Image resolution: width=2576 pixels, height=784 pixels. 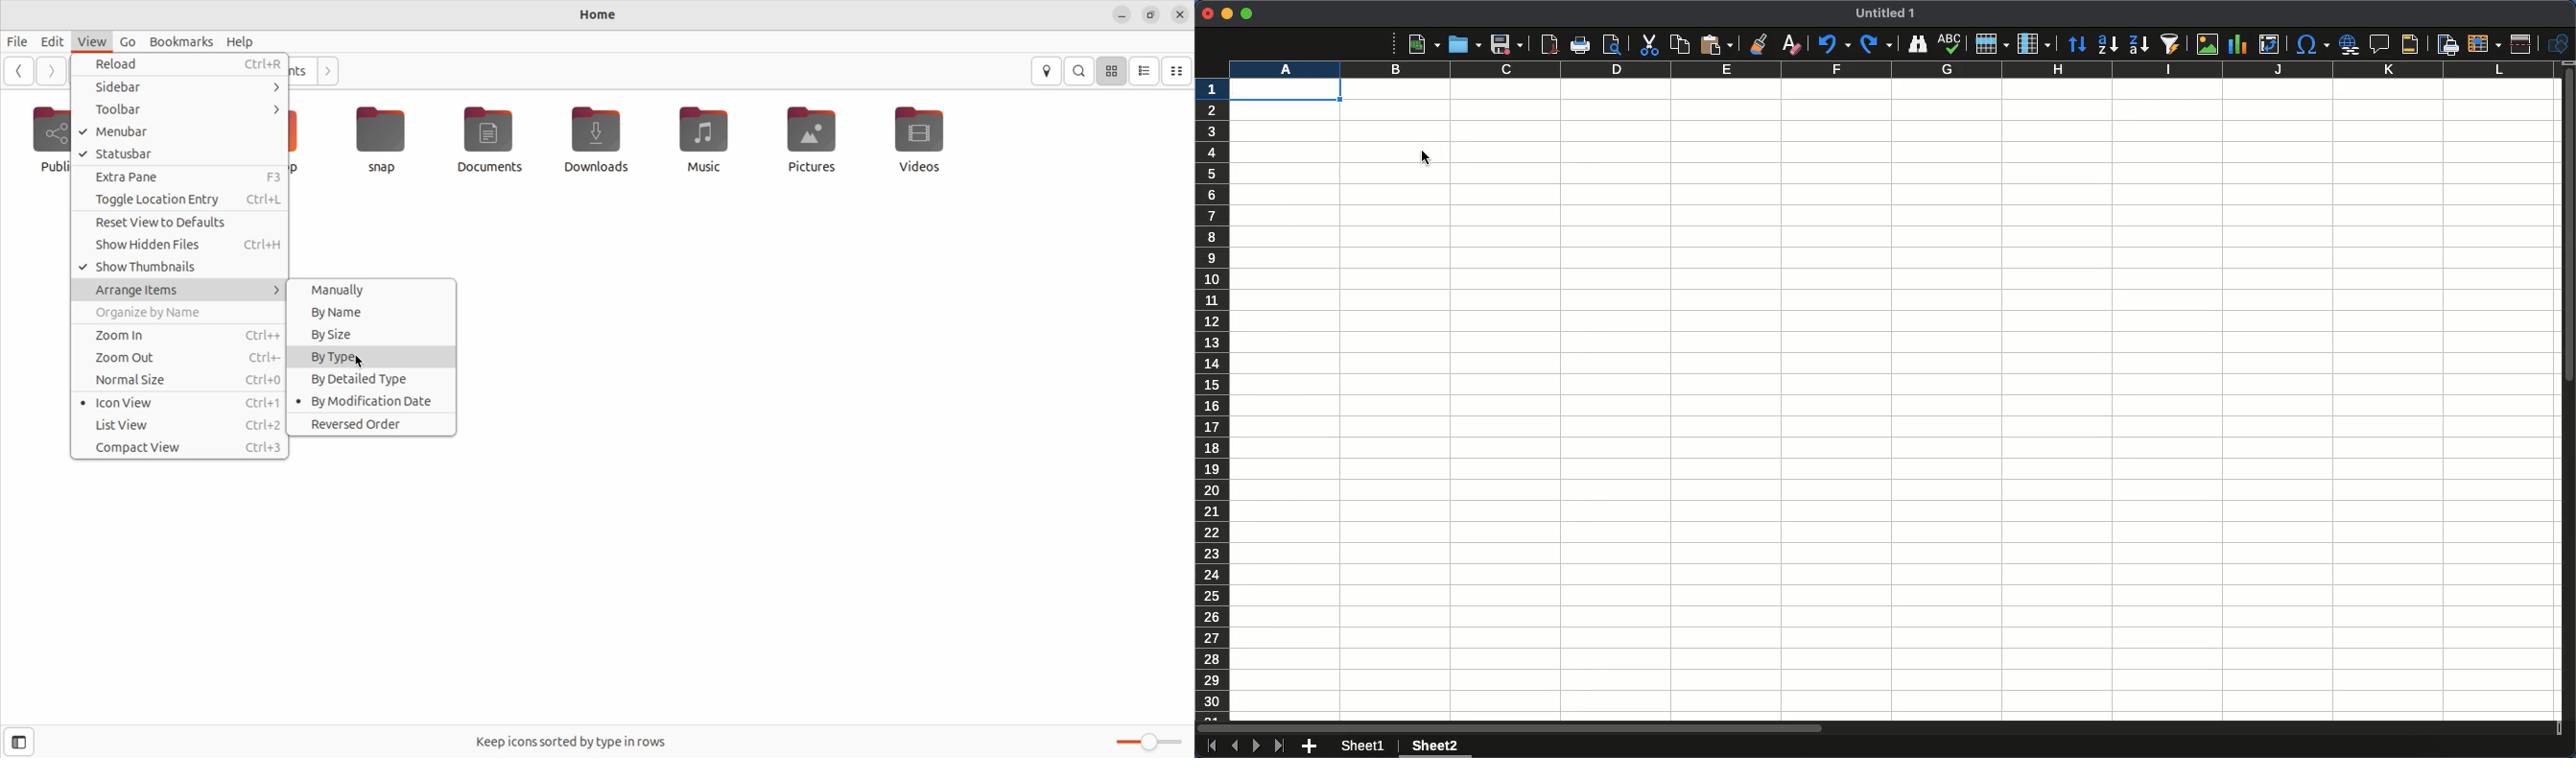 What do you see at coordinates (2107, 43) in the screenshot?
I see `Ascending` at bounding box center [2107, 43].